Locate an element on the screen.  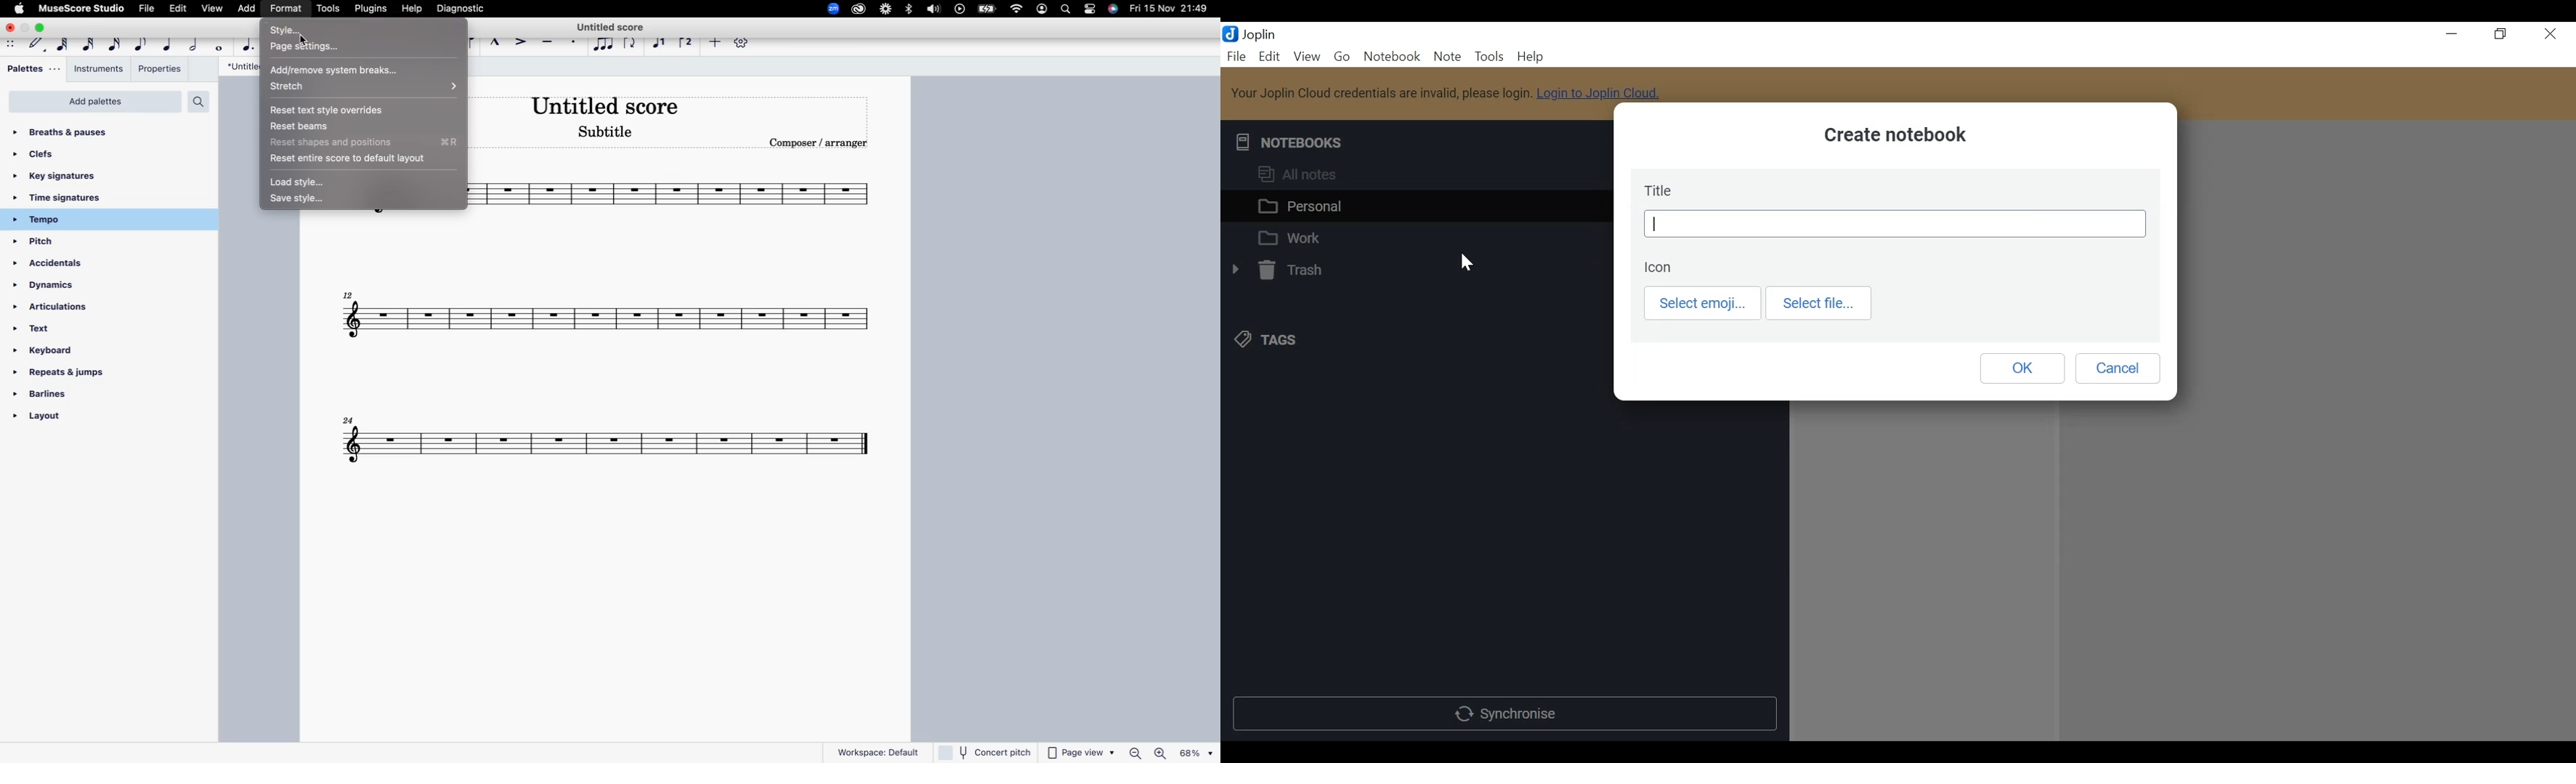
tuplet is located at coordinates (604, 45).